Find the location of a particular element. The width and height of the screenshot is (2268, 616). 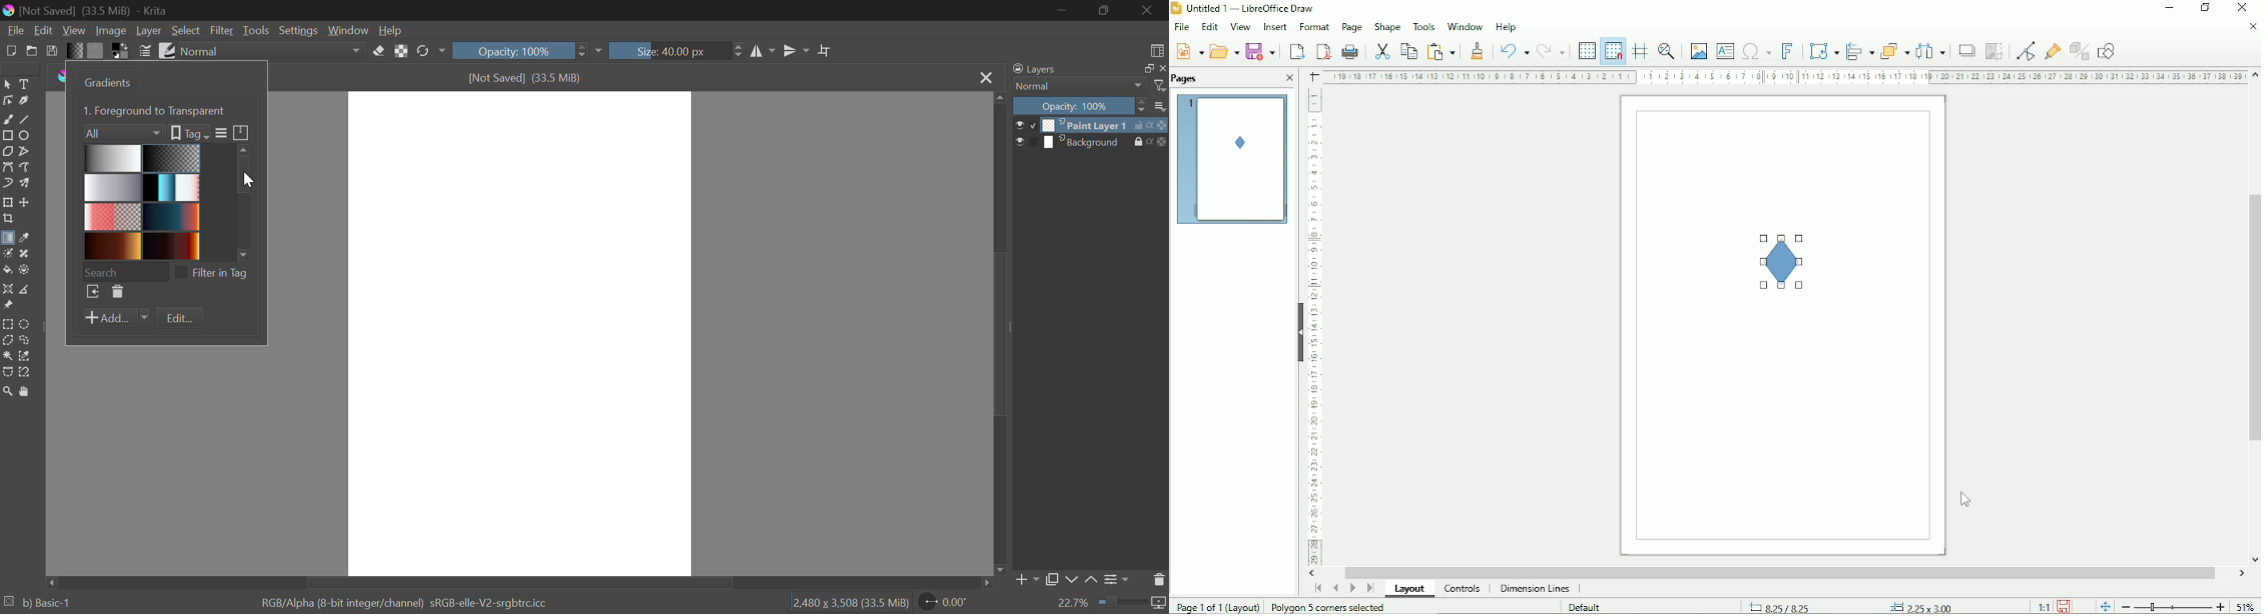

Distribute is located at coordinates (1931, 51).